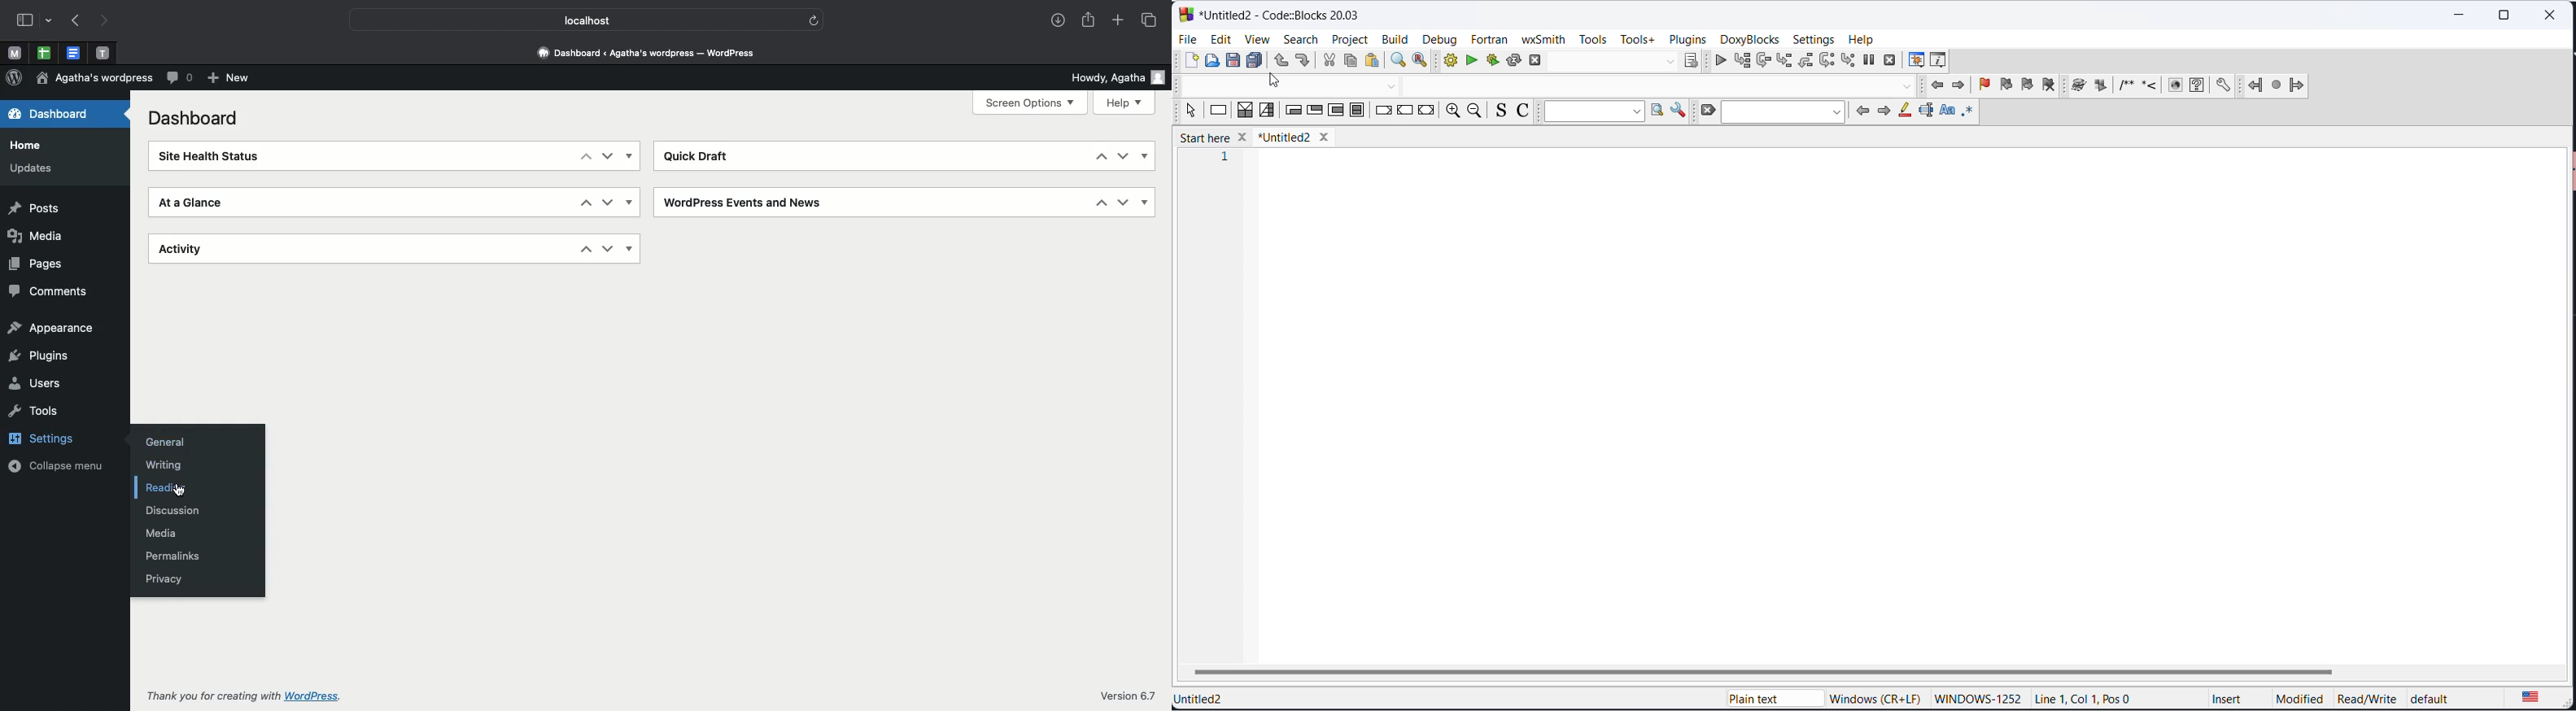 This screenshot has width=2576, height=728. What do you see at coordinates (1146, 157) in the screenshot?
I see `Show` at bounding box center [1146, 157].